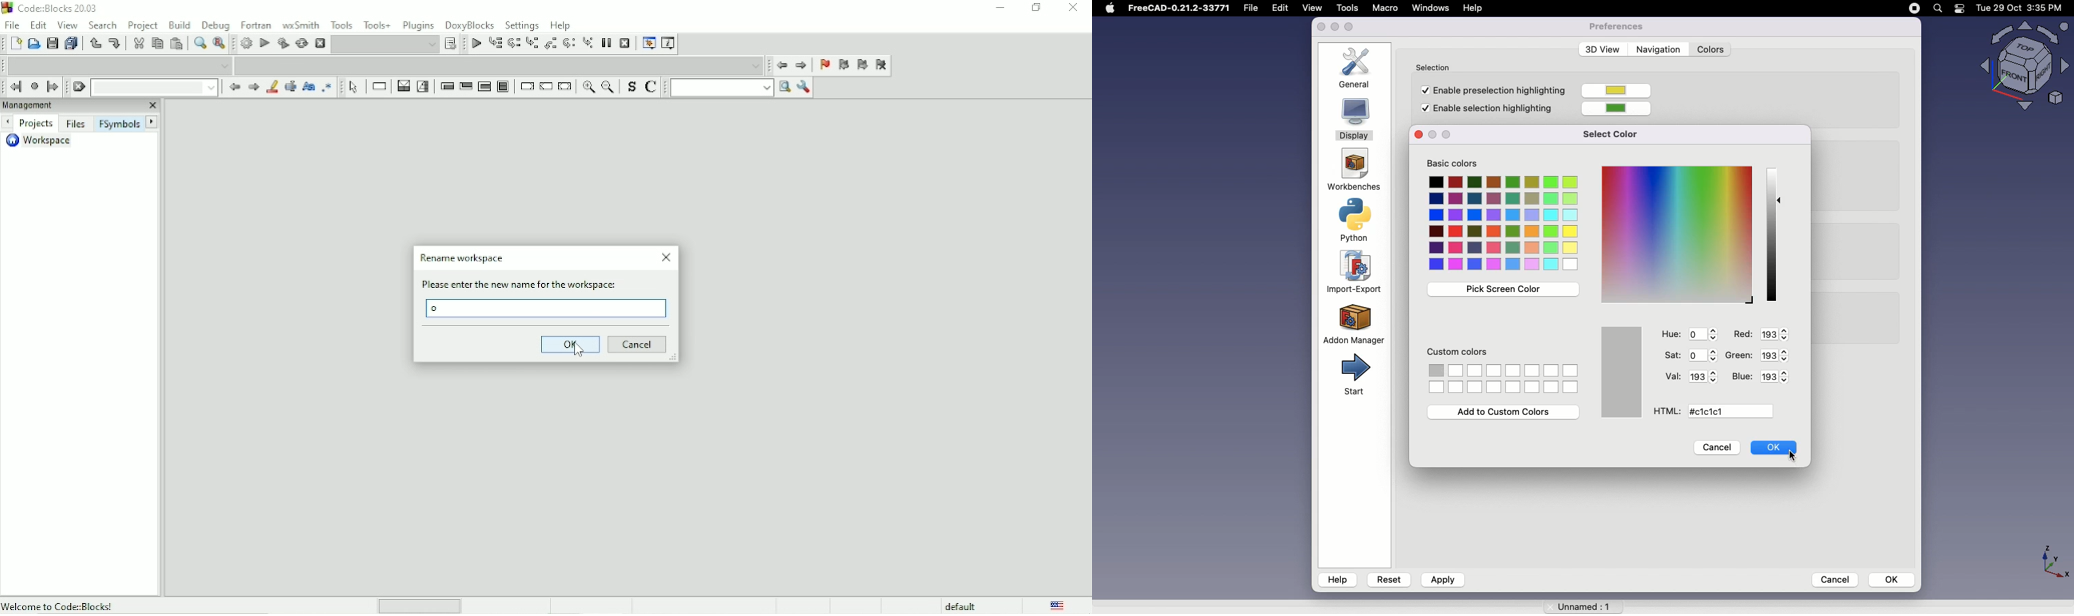 This screenshot has width=2100, height=616. Describe the element at coordinates (68, 25) in the screenshot. I see `View` at that location.